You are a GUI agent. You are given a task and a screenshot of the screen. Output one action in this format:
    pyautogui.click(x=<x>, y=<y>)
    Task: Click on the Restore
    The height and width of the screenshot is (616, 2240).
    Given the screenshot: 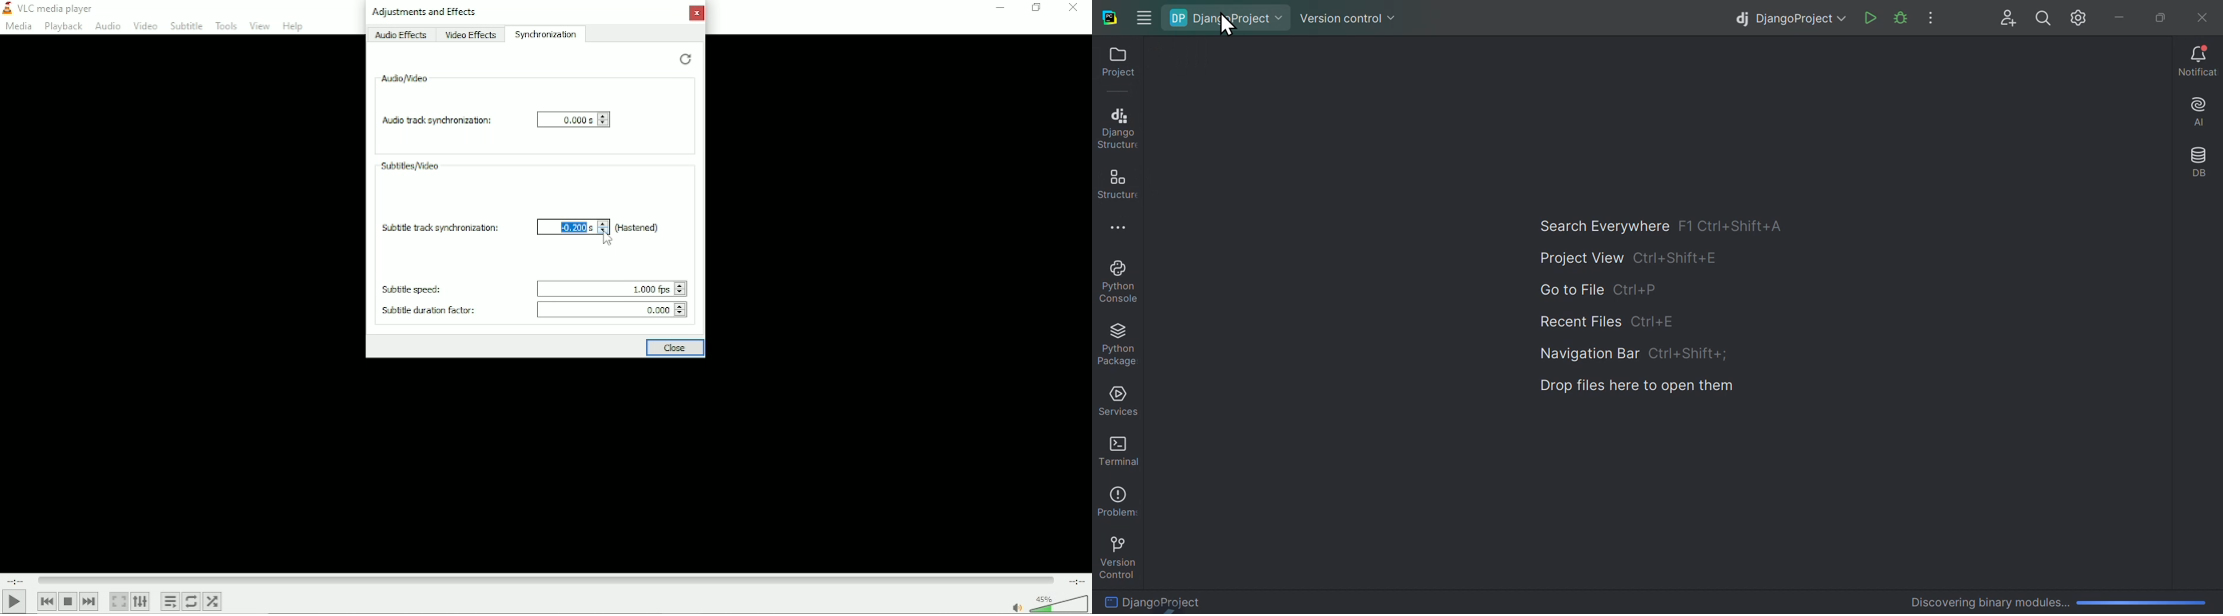 What is the action you would take?
    pyautogui.click(x=686, y=59)
    